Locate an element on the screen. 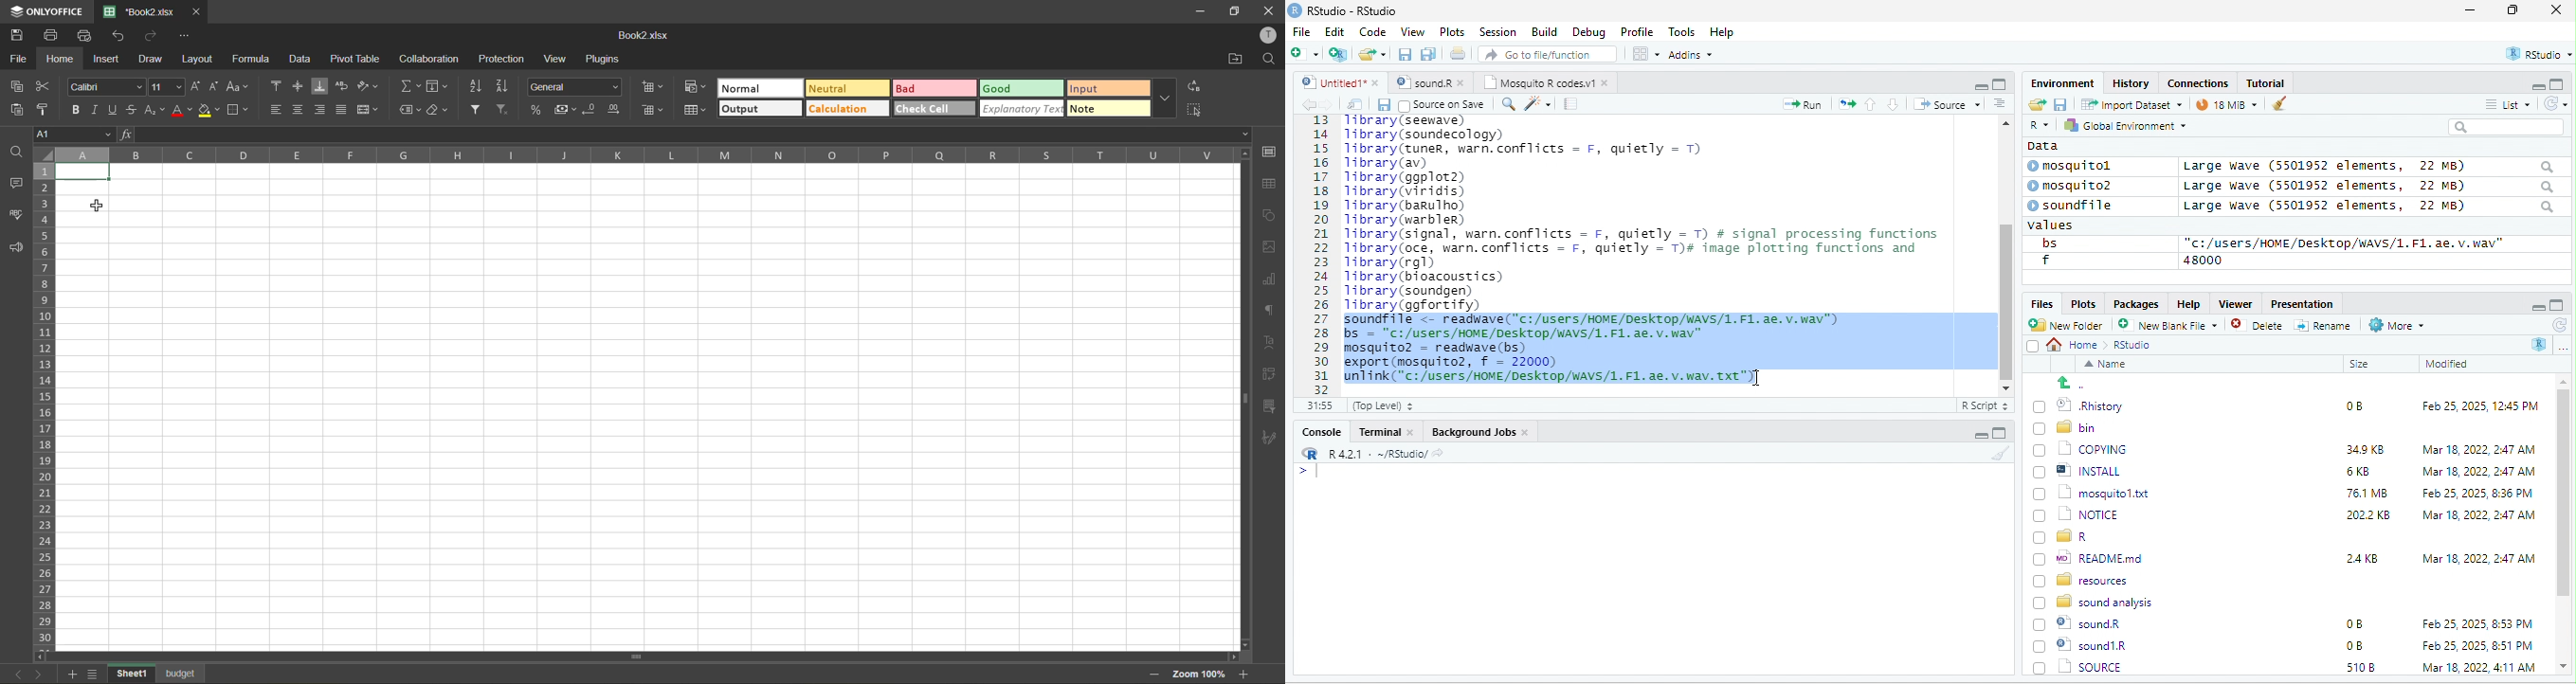 The image size is (2576, 700). save is located at coordinates (1383, 104).